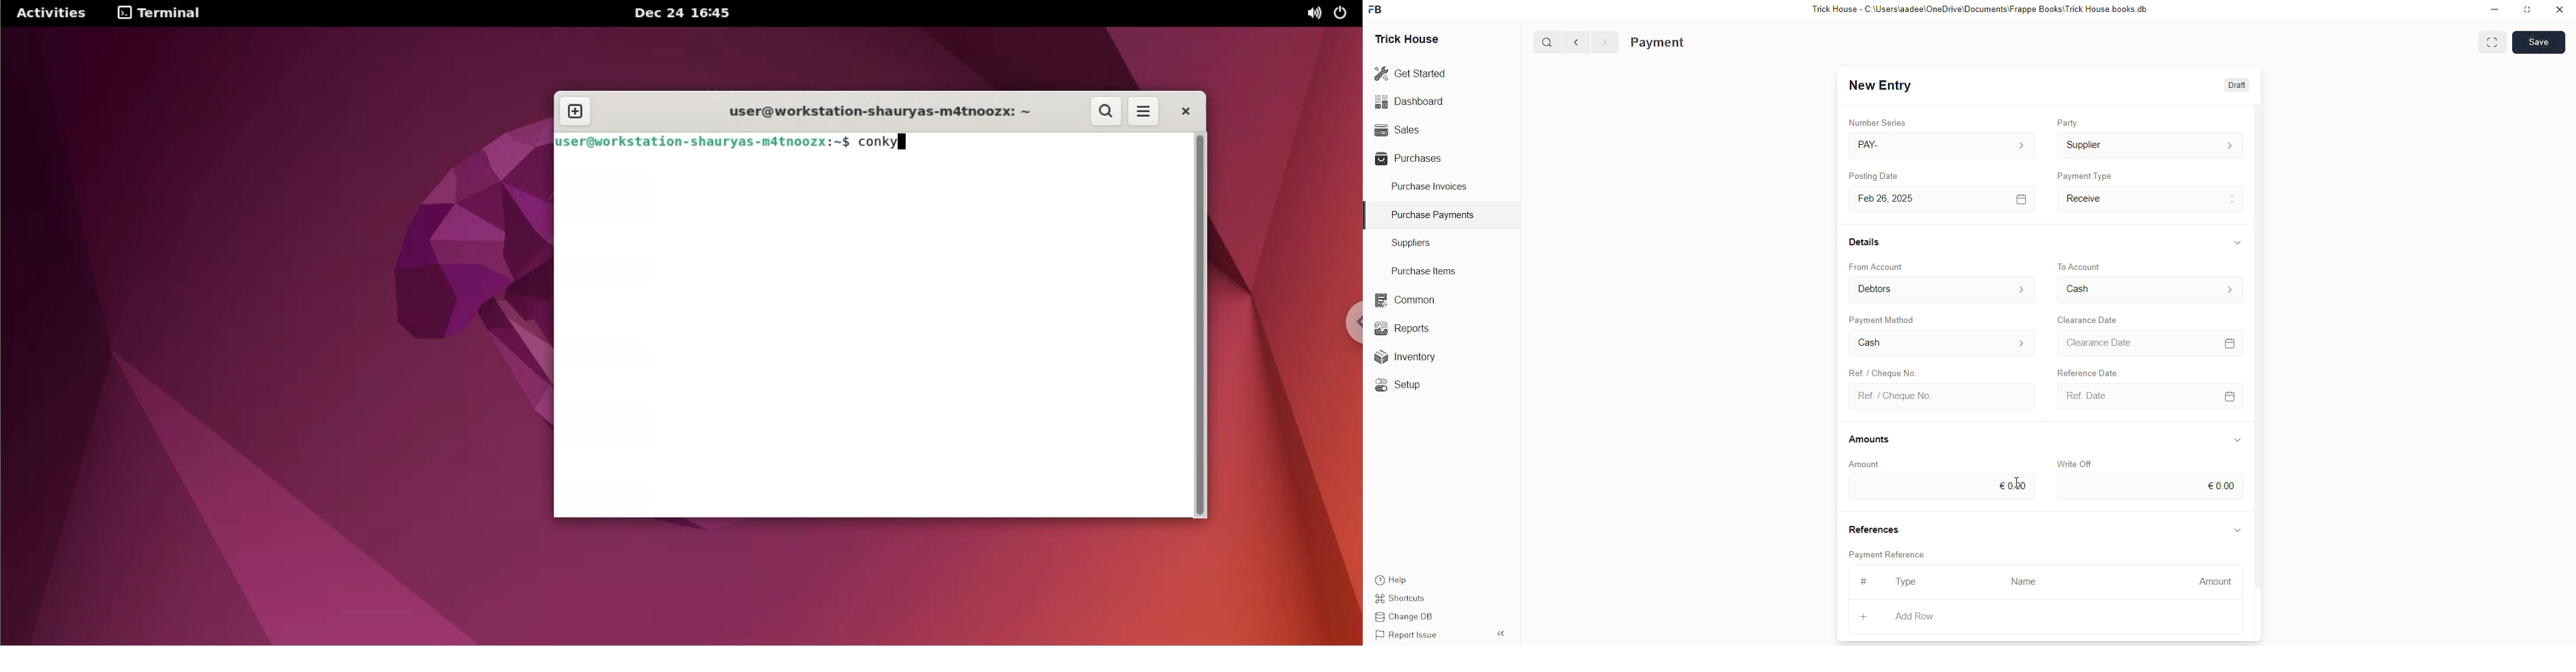  I want to click on Sales, so click(1399, 130).